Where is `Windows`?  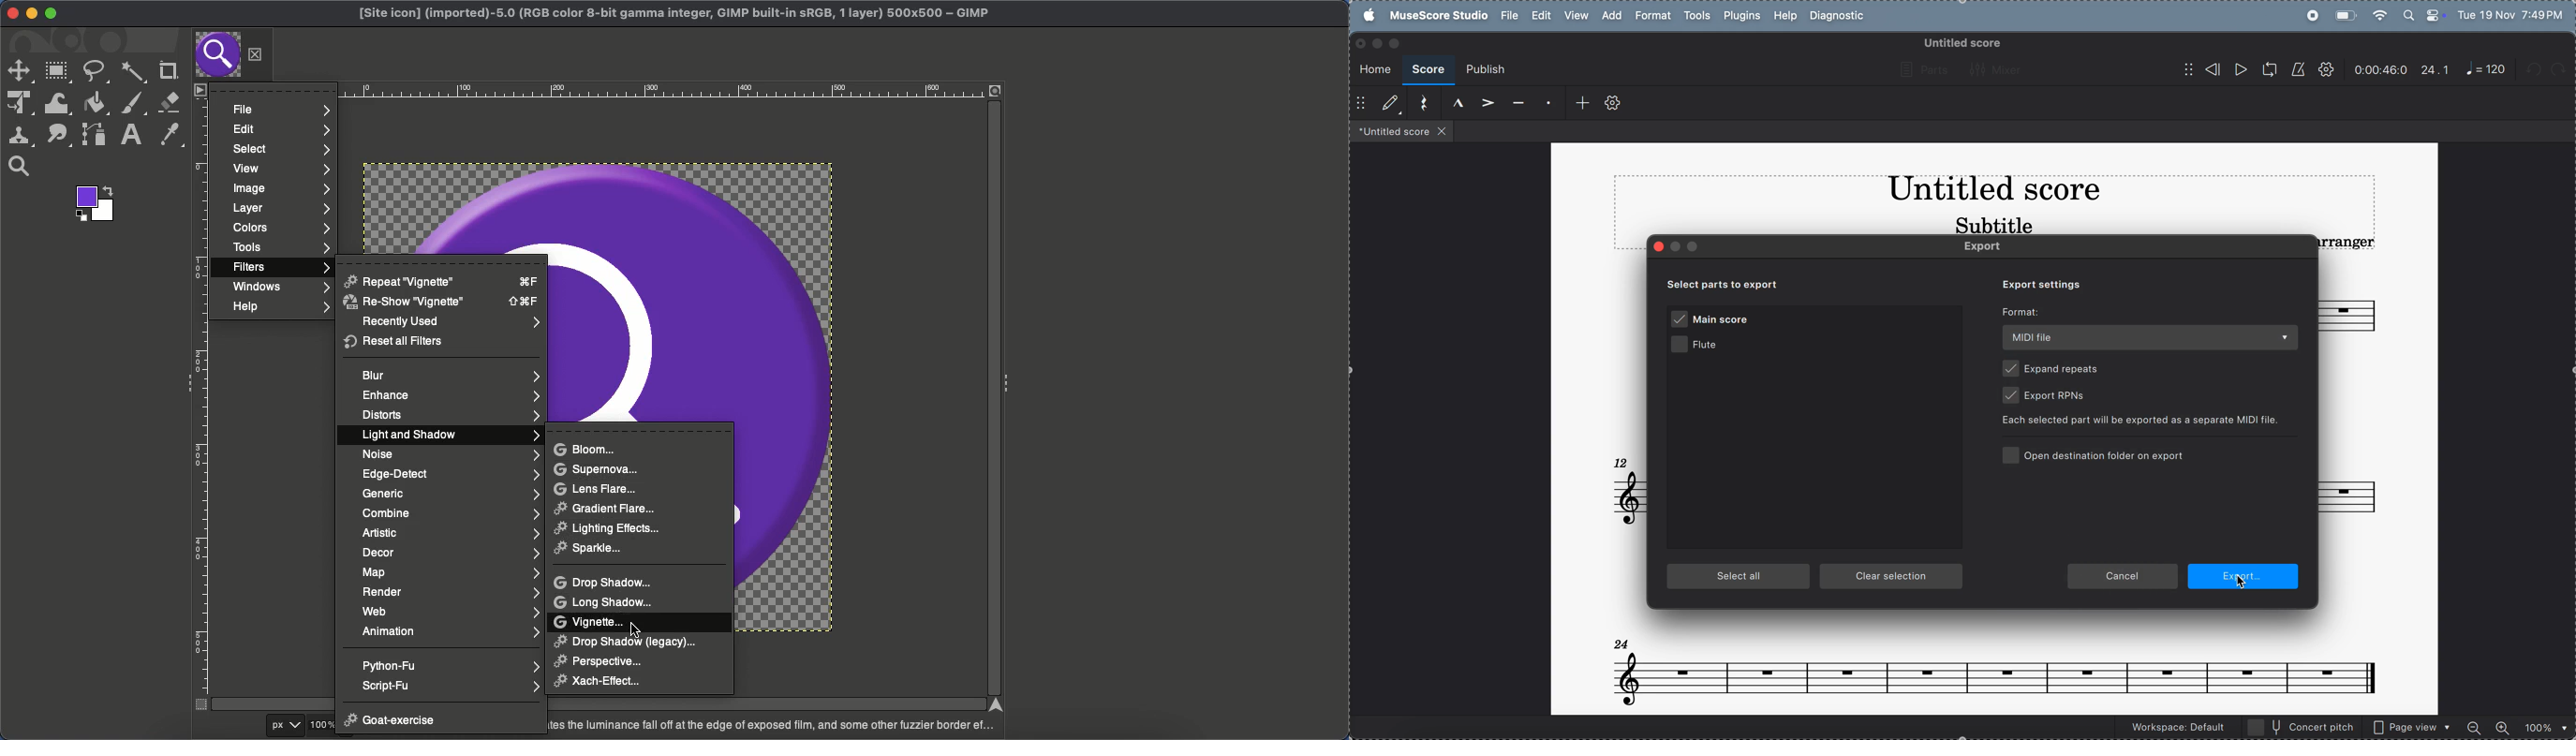 Windows is located at coordinates (278, 288).